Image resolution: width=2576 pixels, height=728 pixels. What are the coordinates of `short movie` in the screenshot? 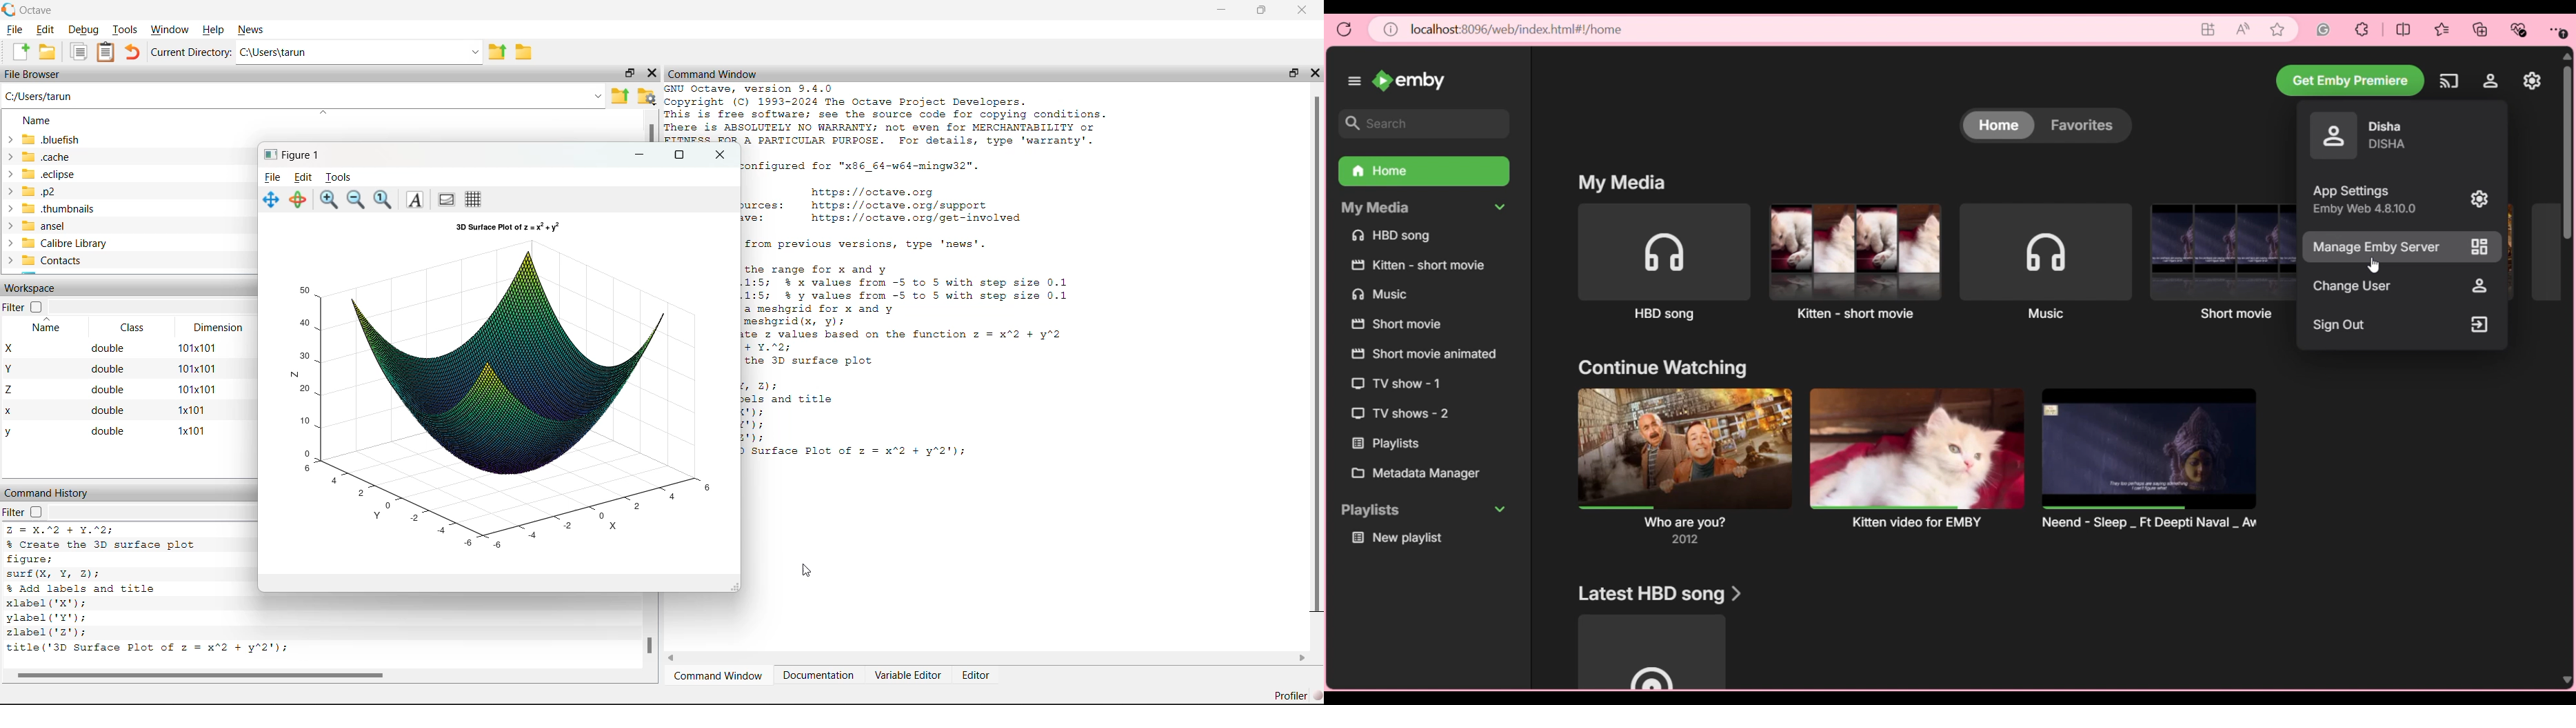 It's located at (2218, 266).